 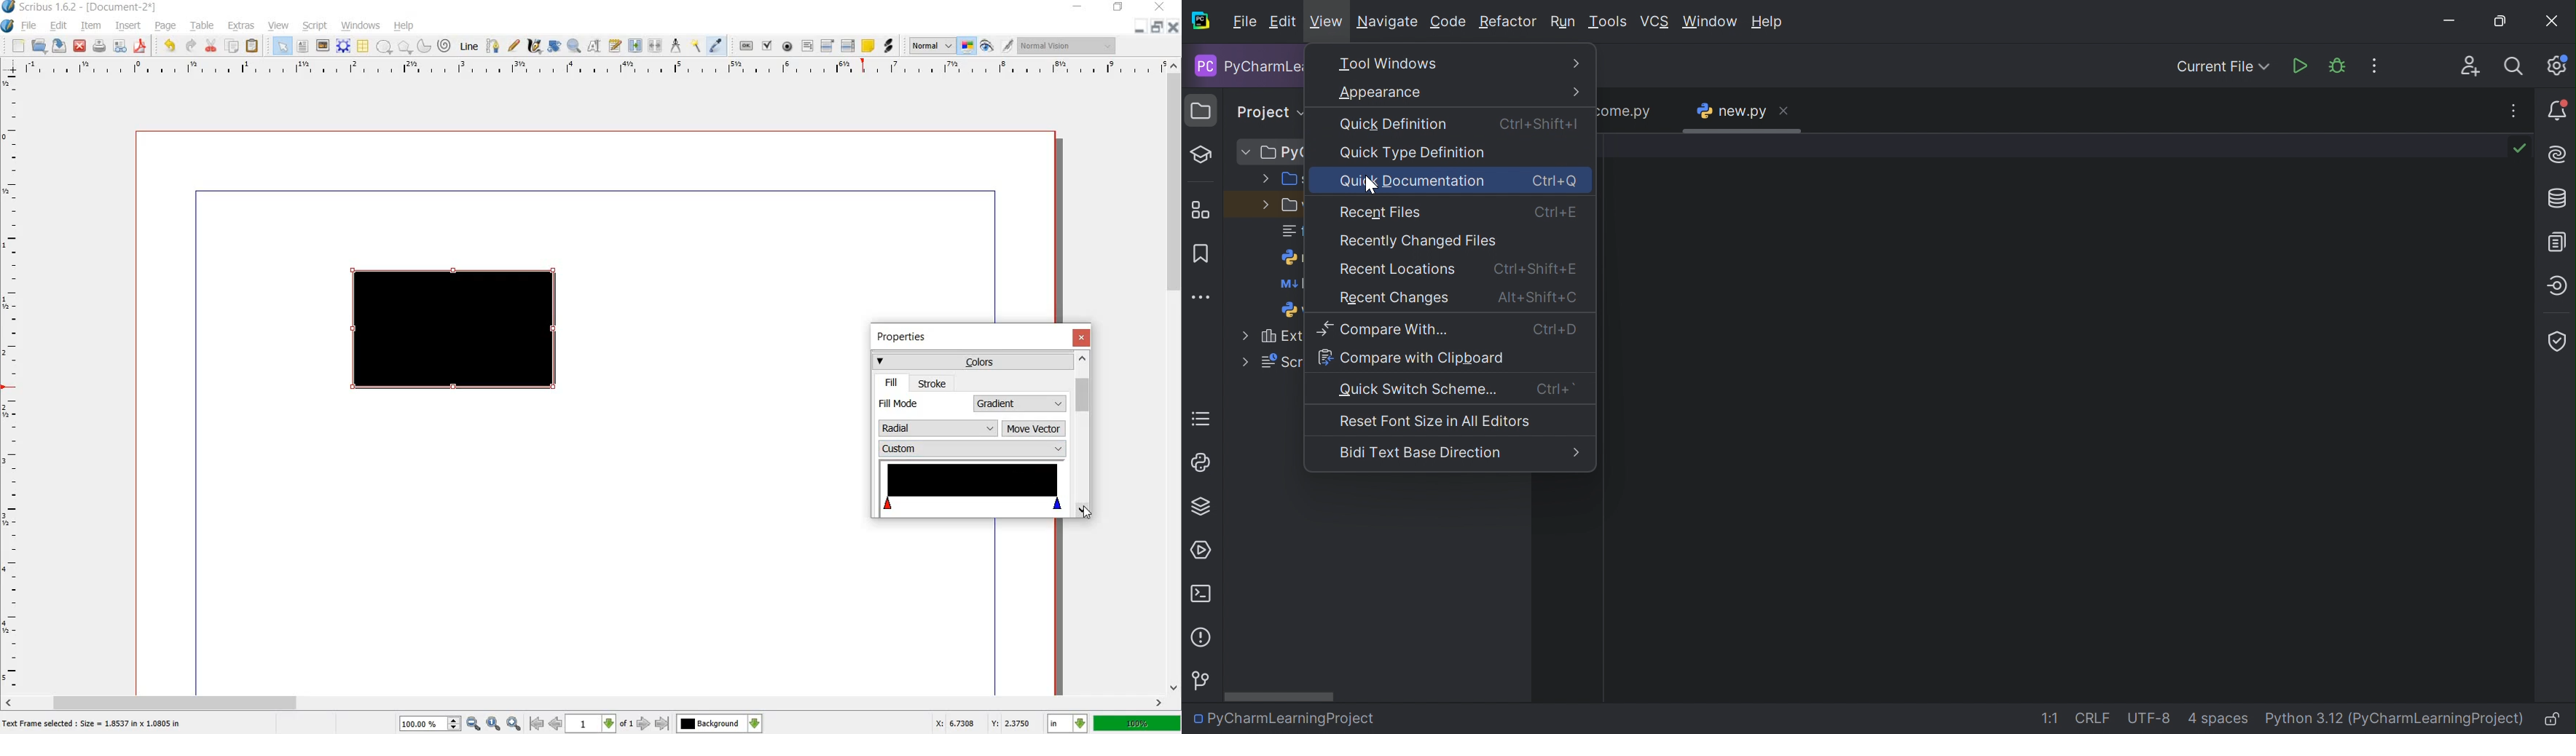 I want to click on copy, so click(x=233, y=46).